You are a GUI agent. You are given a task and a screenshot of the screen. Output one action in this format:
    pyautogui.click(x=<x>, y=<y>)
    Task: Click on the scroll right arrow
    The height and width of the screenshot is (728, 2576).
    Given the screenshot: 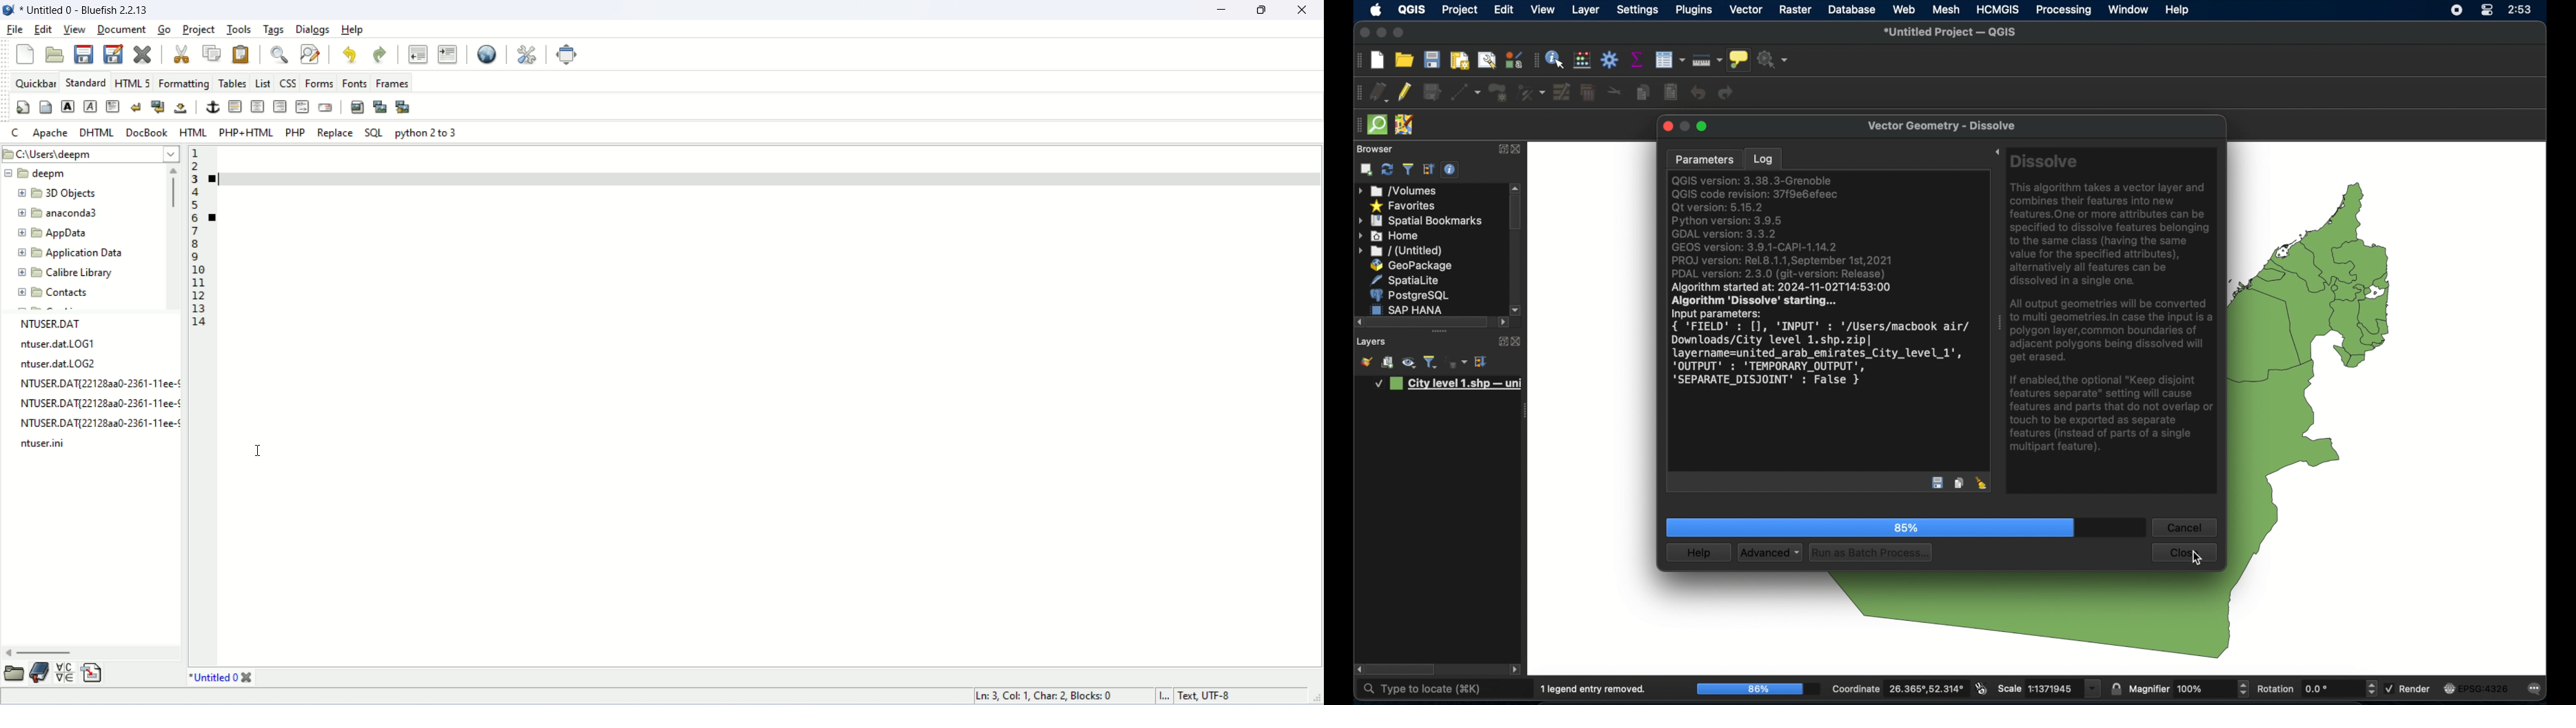 What is the action you would take?
    pyautogui.click(x=1503, y=323)
    